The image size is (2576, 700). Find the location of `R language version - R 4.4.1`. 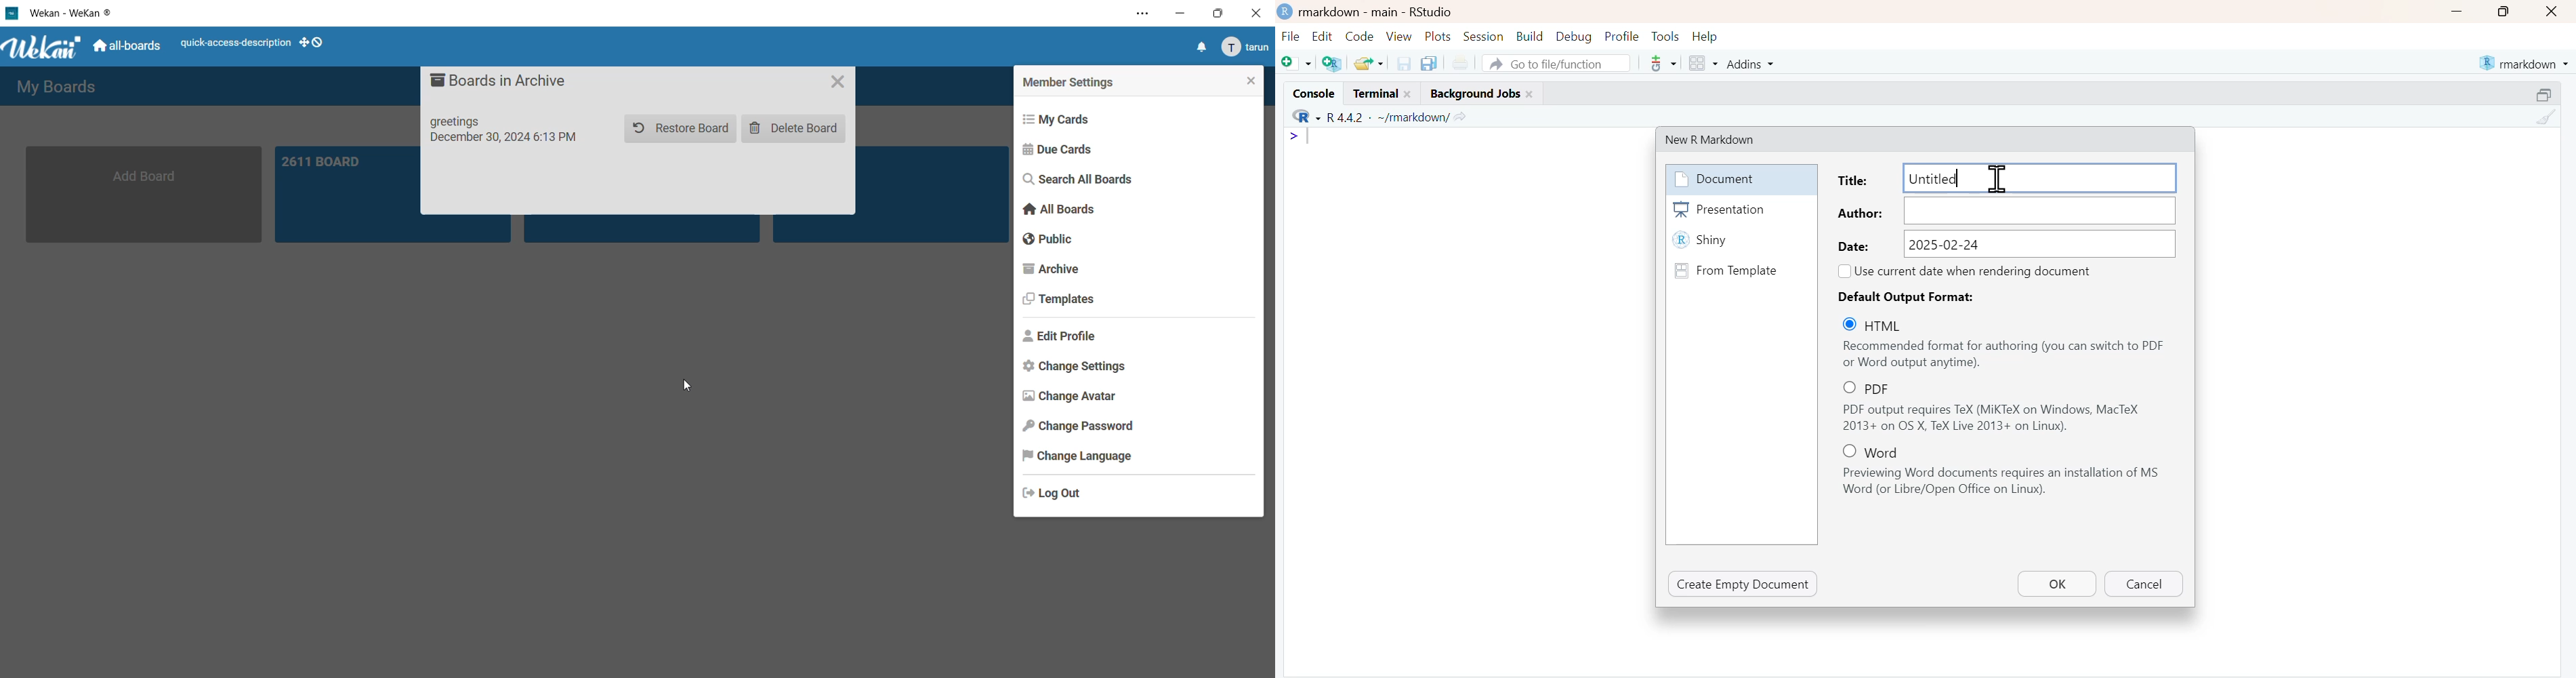

R language version - R 4.4.1 is located at coordinates (1386, 117).